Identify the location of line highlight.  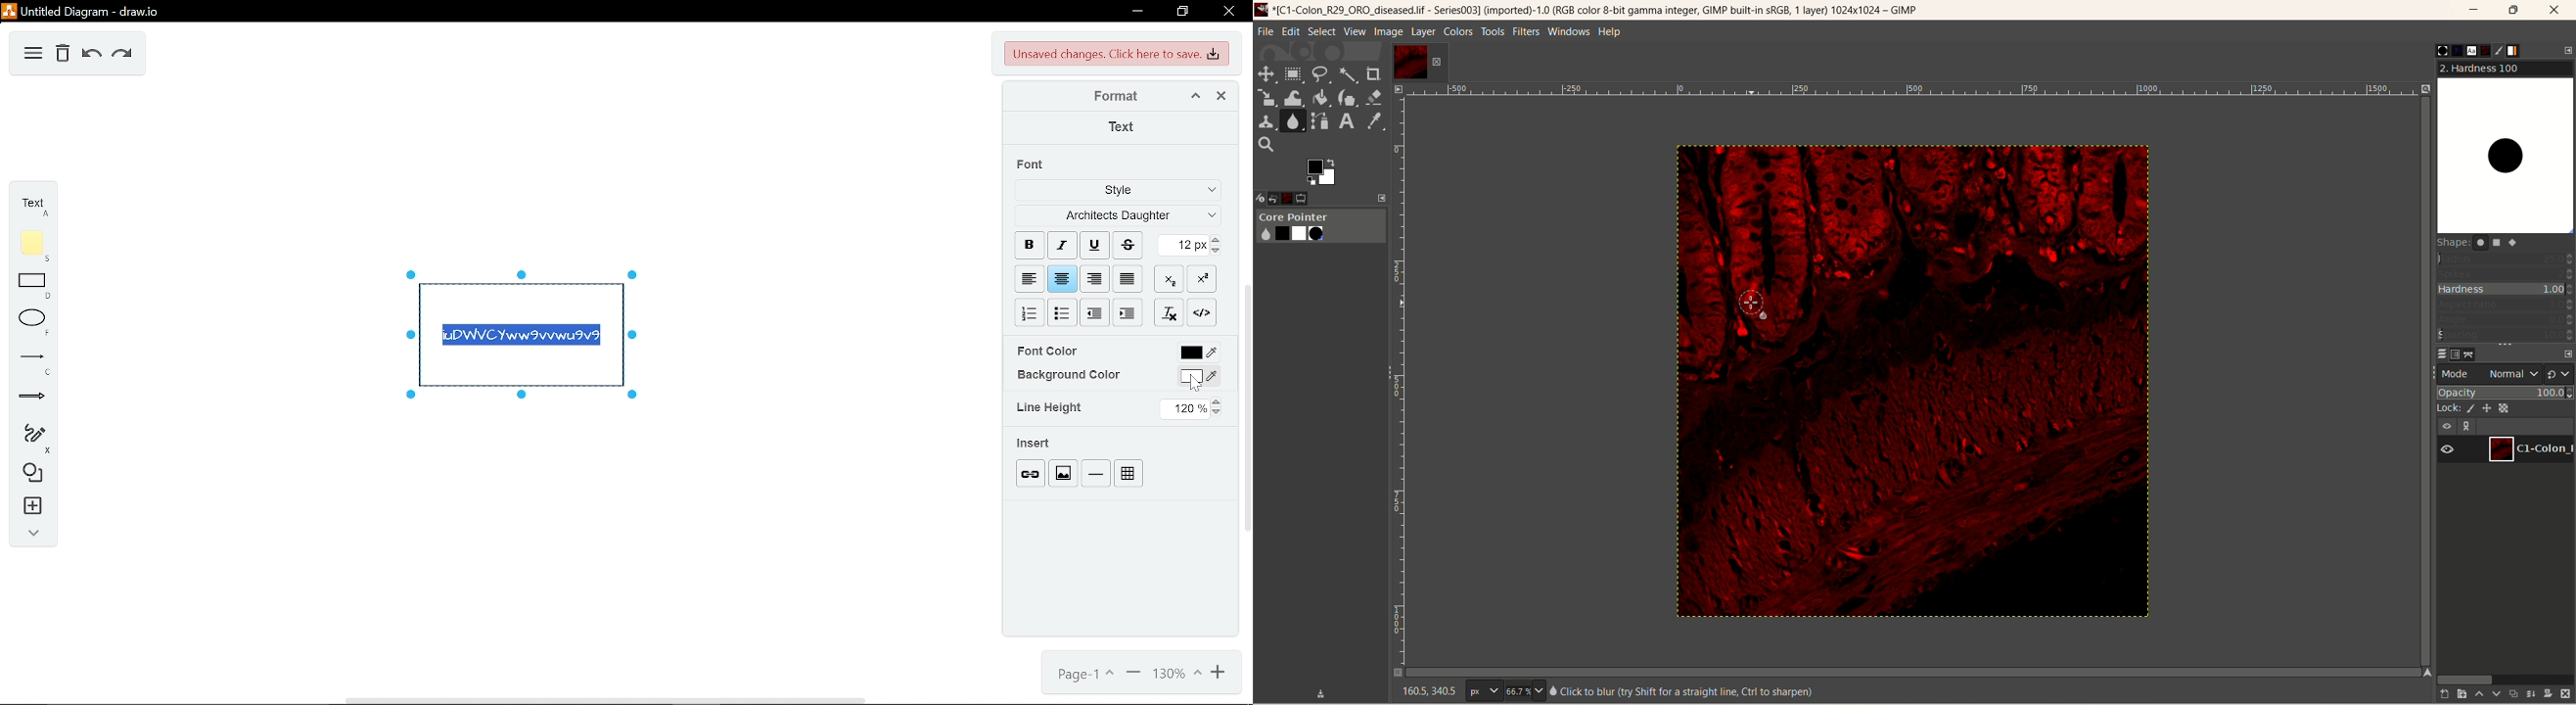
(1051, 407).